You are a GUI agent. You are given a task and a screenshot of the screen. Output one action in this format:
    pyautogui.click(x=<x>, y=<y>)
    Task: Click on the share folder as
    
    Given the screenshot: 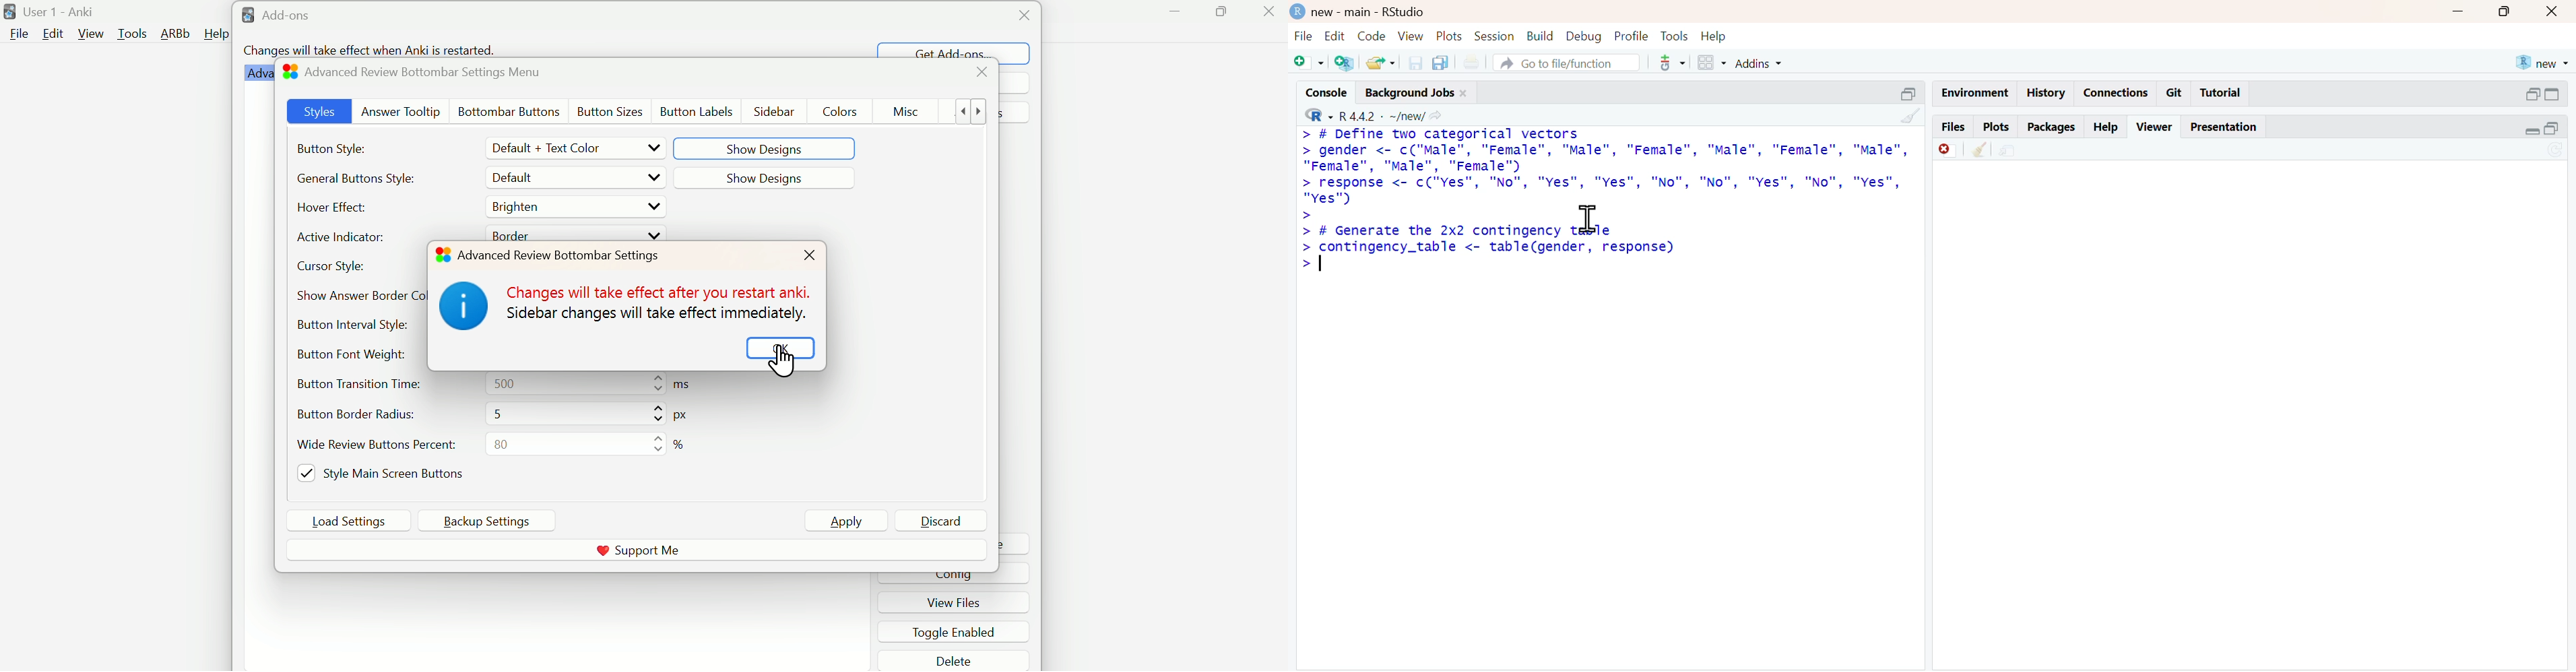 What is the action you would take?
    pyautogui.click(x=1381, y=62)
    